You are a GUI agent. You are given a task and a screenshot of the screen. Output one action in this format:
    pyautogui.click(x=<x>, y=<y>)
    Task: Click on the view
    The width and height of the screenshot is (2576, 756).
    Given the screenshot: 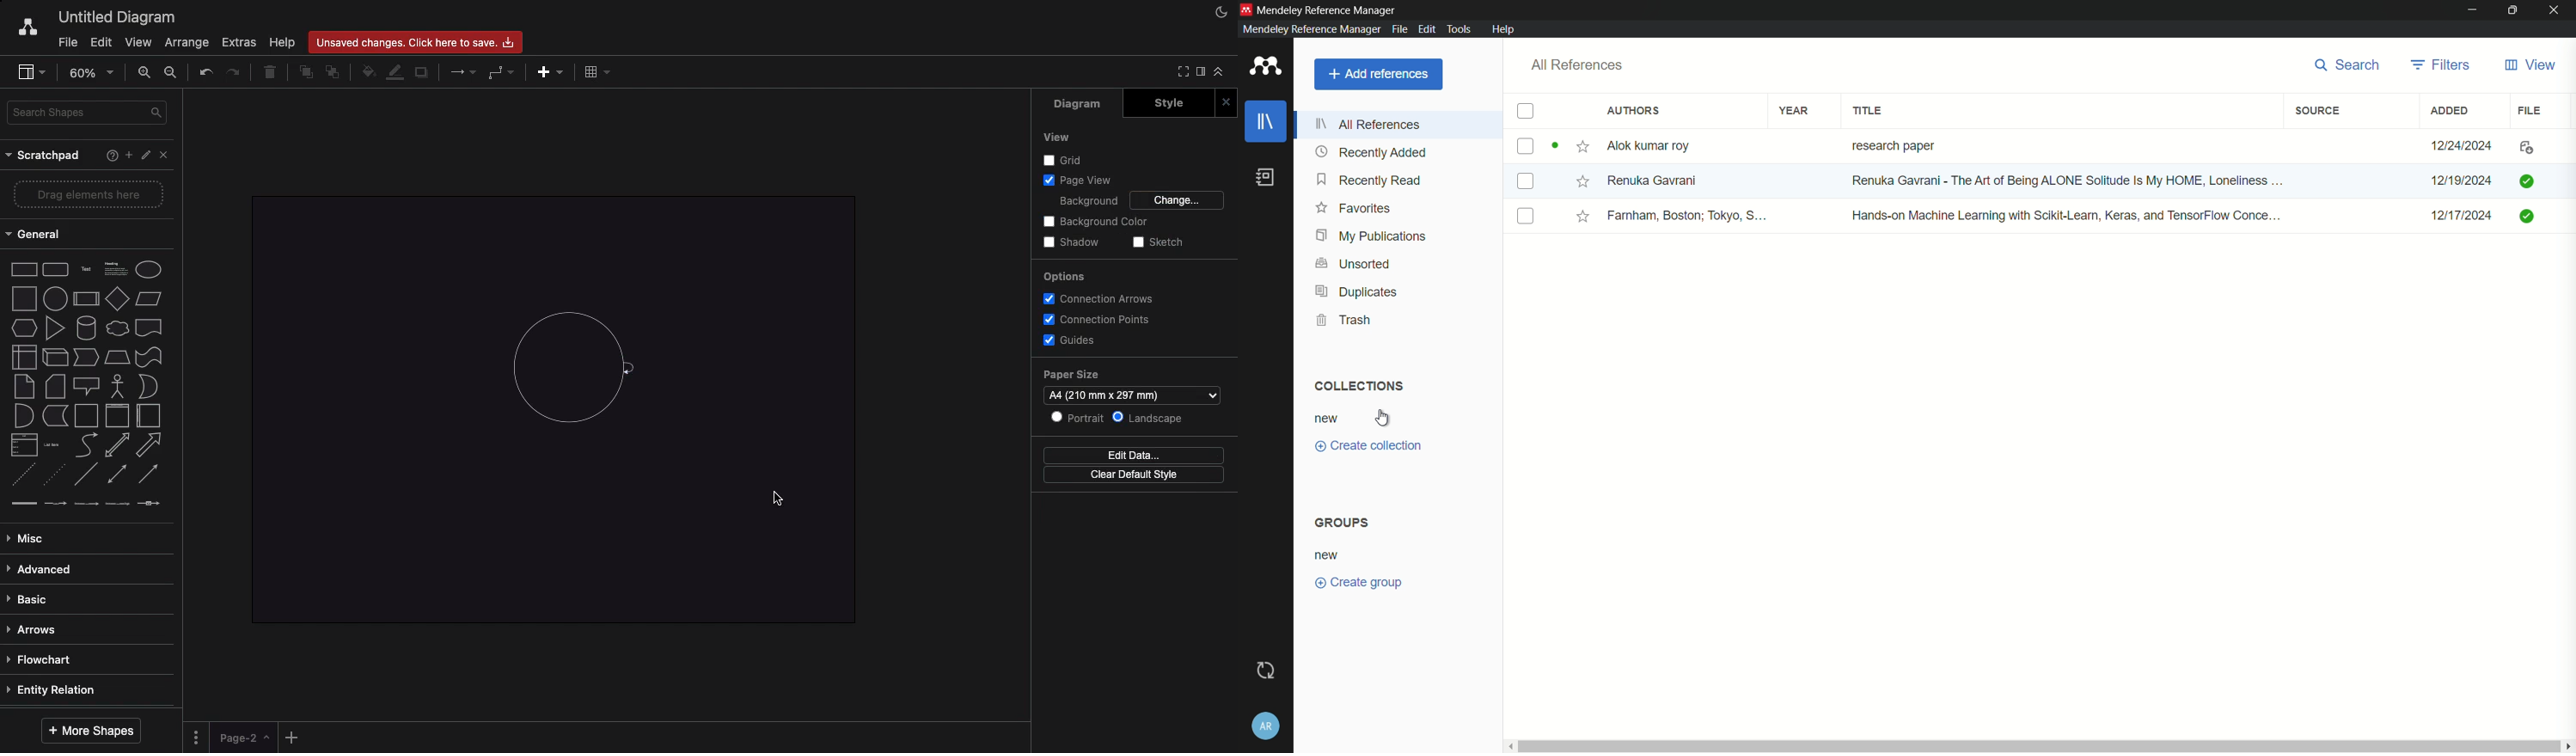 What is the action you would take?
    pyautogui.click(x=2531, y=66)
    